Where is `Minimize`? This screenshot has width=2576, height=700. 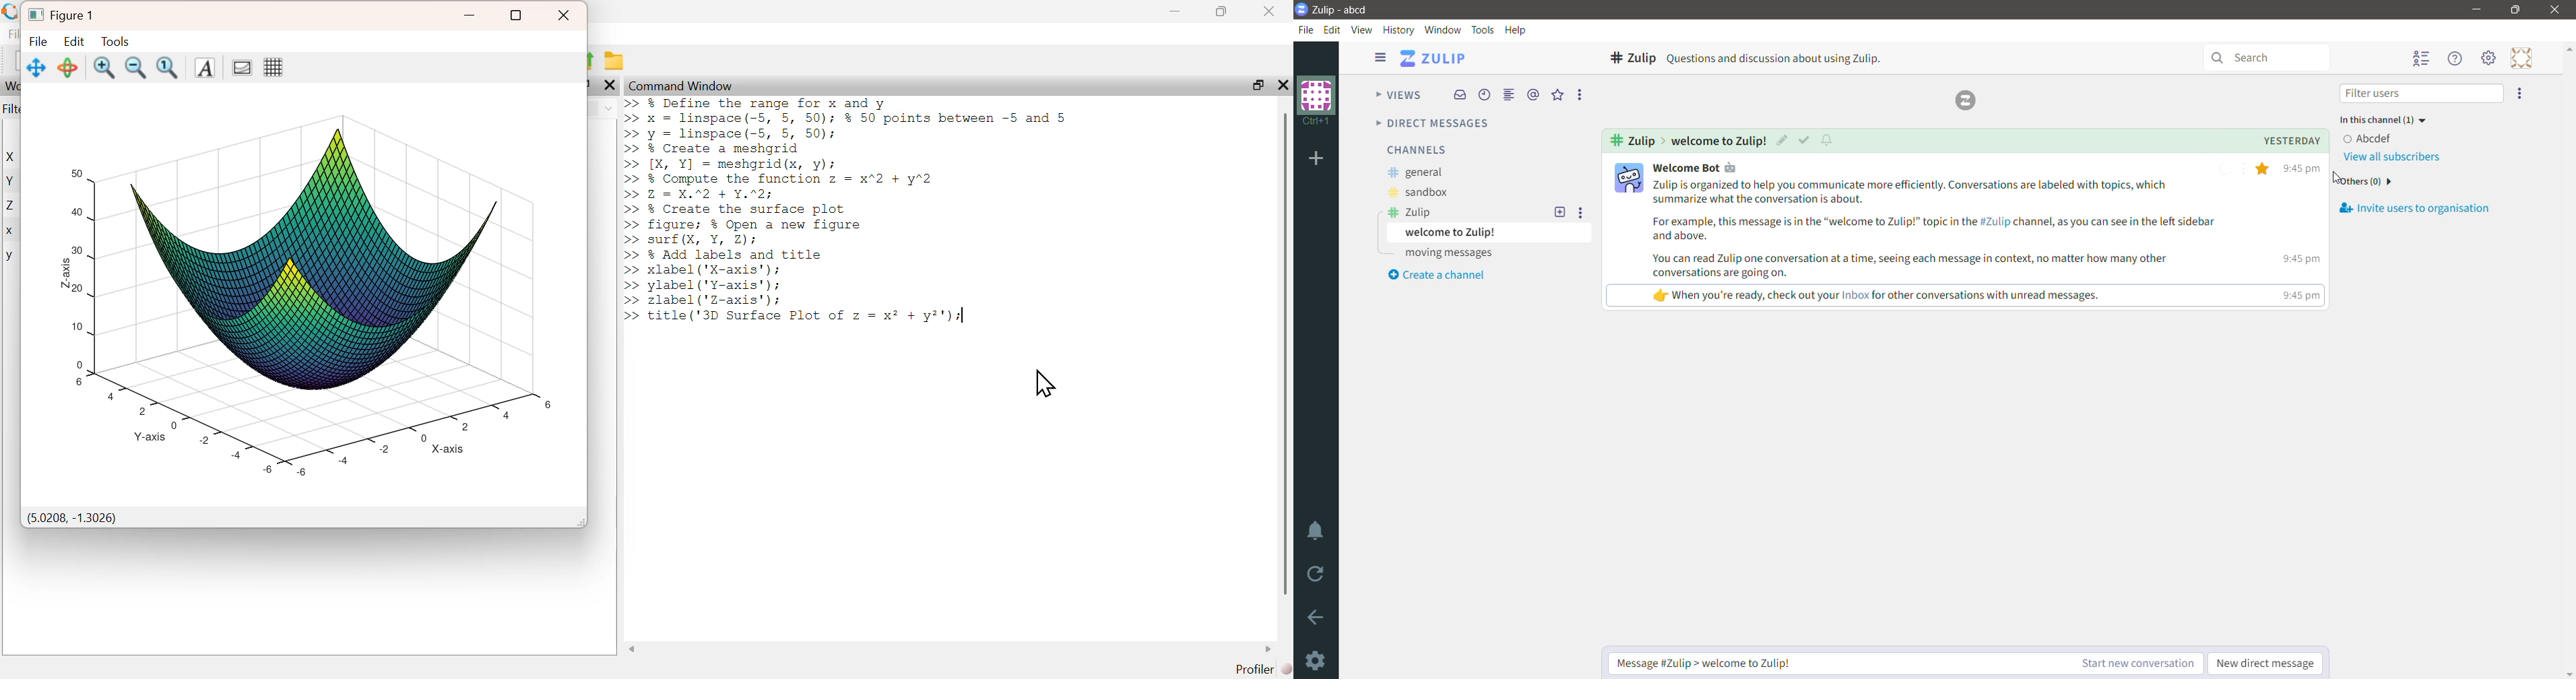
Minimize is located at coordinates (2478, 9).